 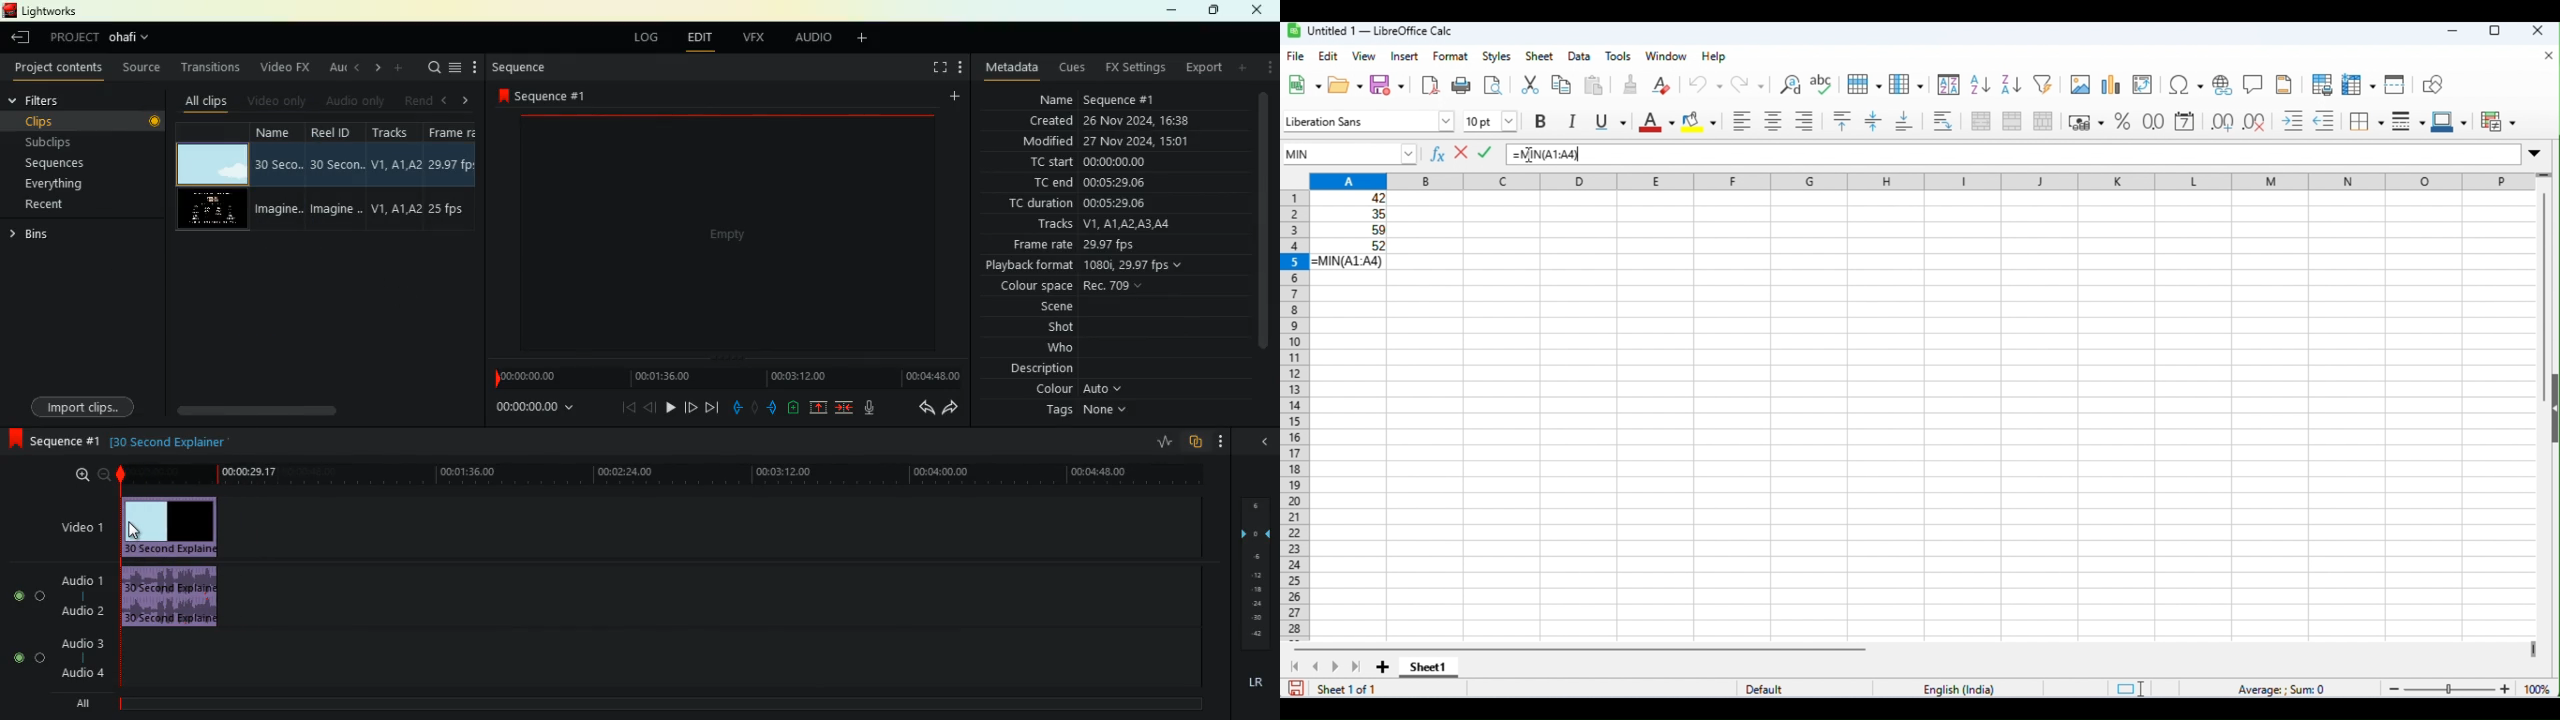 What do you see at coordinates (1113, 225) in the screenshot?
I see `tracks` at bounding box center [1113, 225].